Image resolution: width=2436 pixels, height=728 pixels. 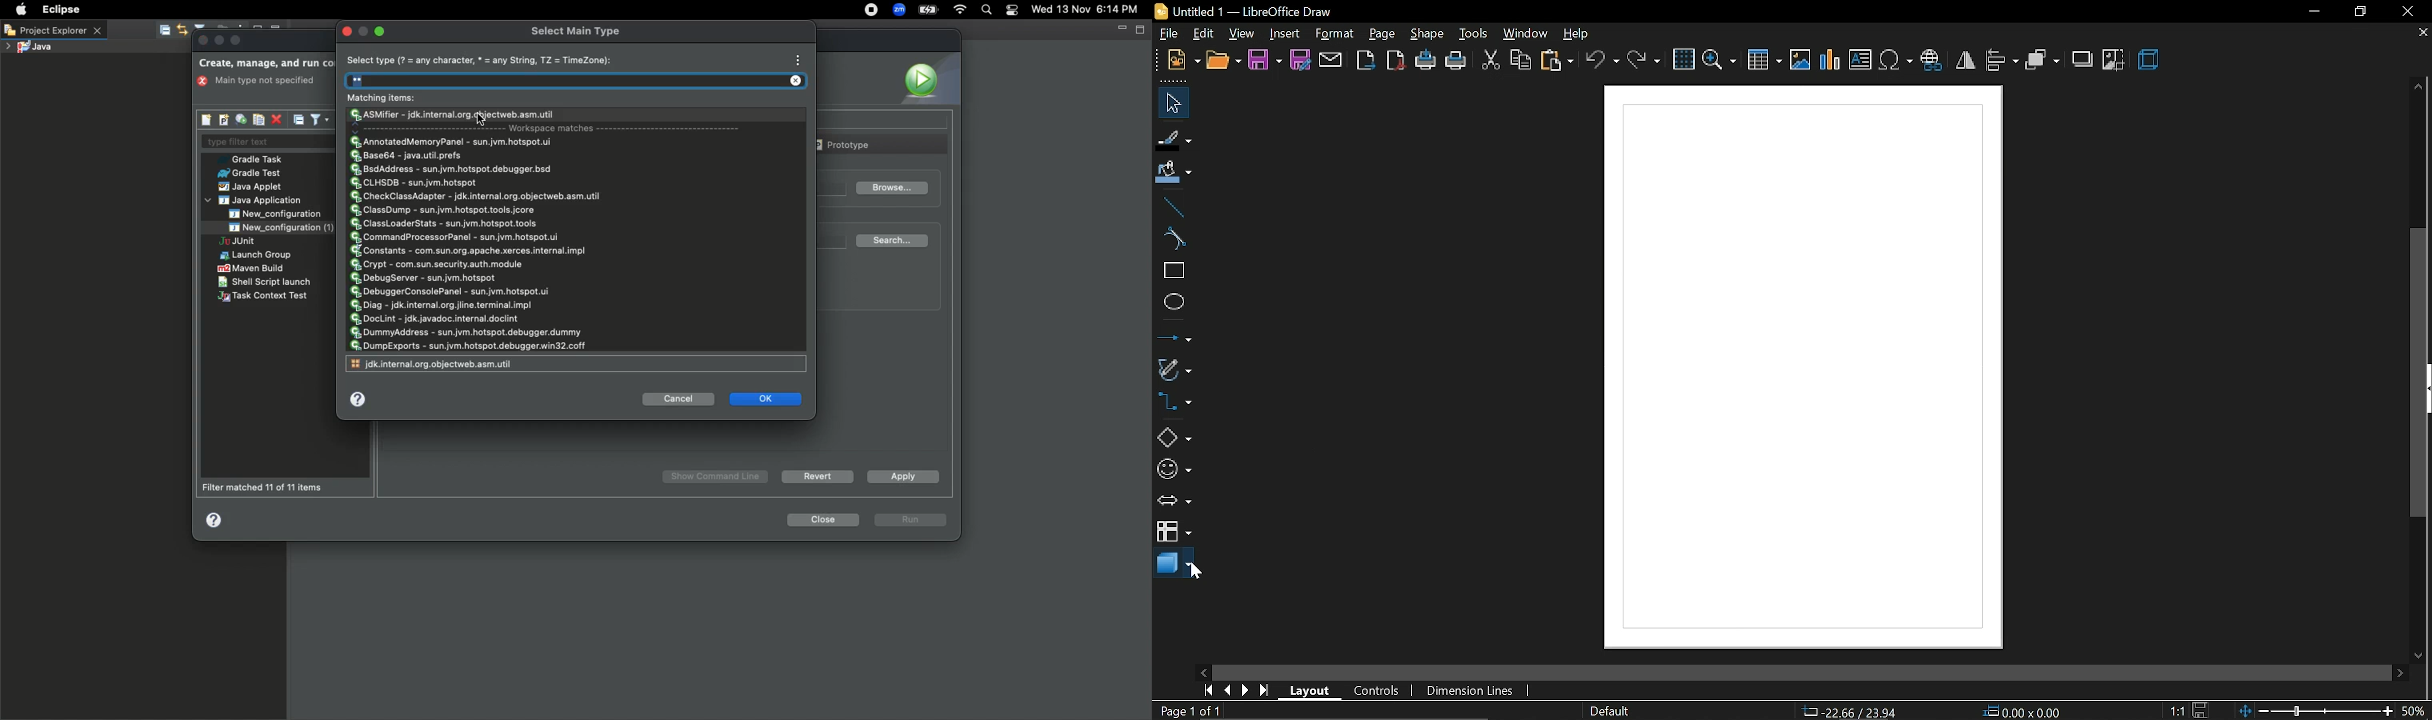 What do you see at coordinates (900, 476) in the screenshot?
I see `Apply` at bounding box center [900, 476].